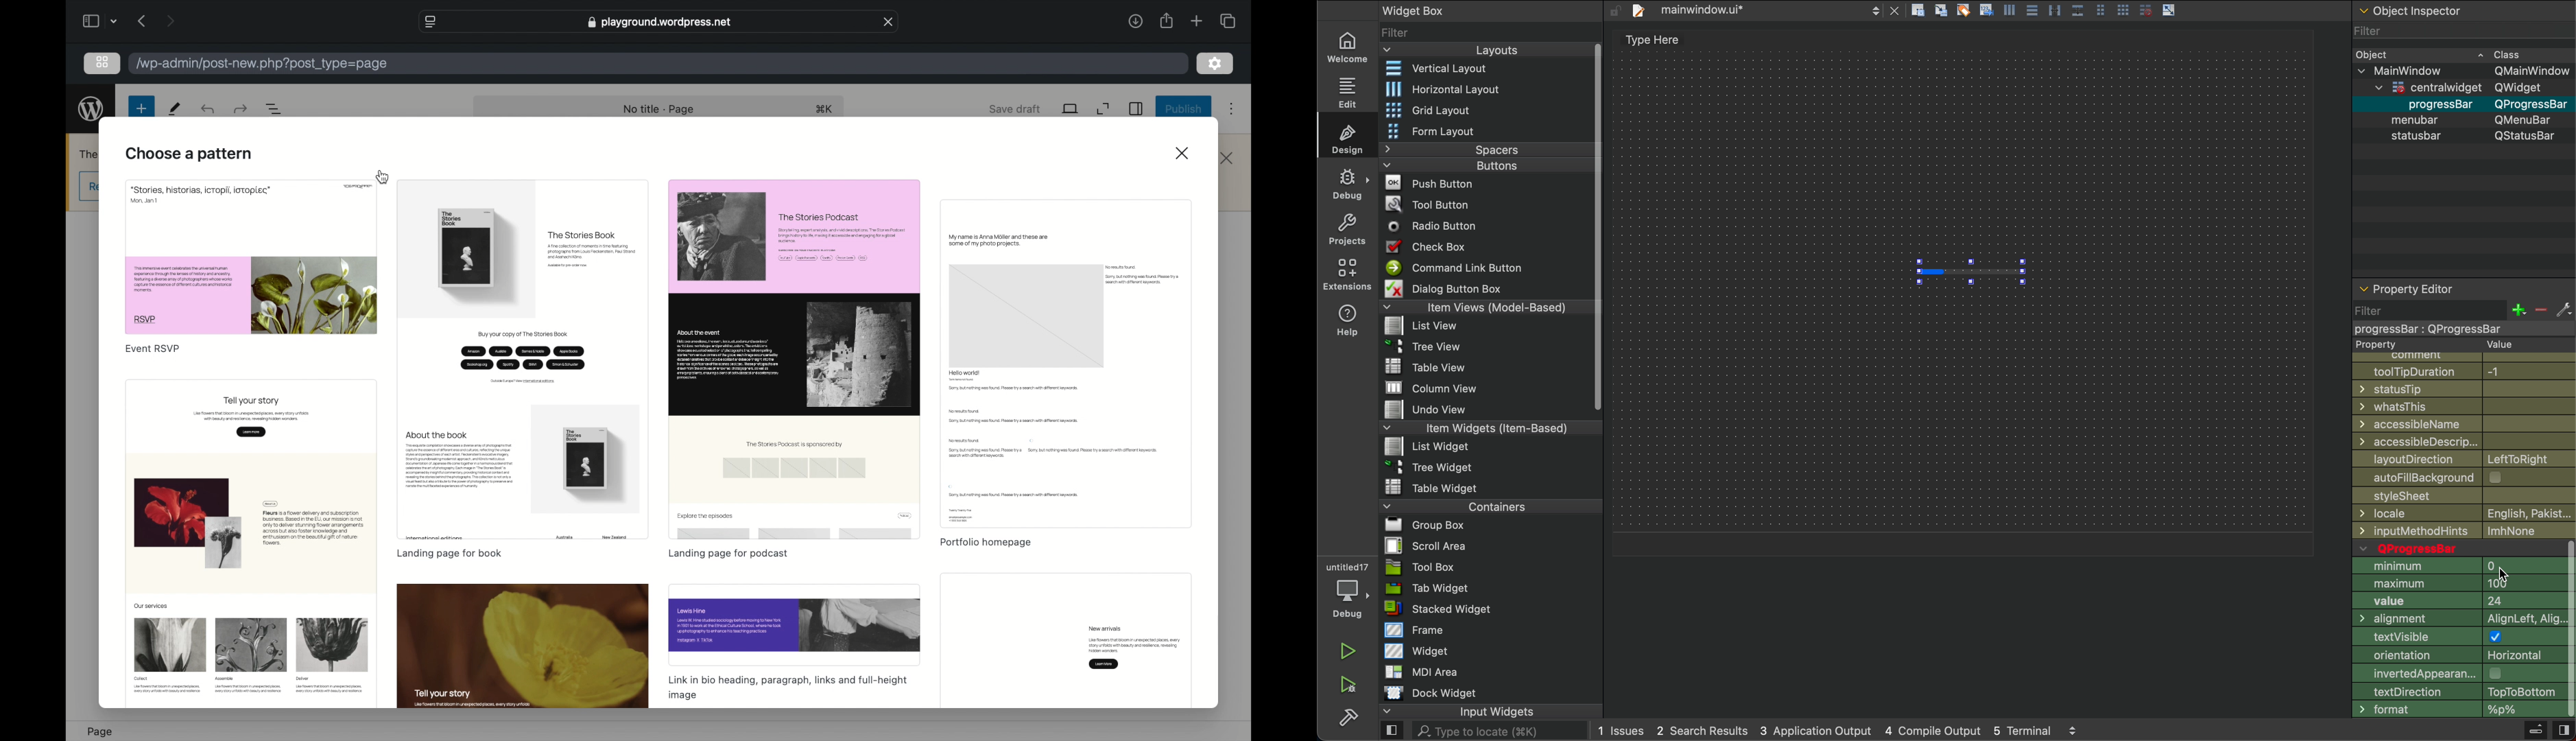  What do you see at coordinates (1348, 320) in the screenshot?
I see `help` at bounding box center [1348, 320].